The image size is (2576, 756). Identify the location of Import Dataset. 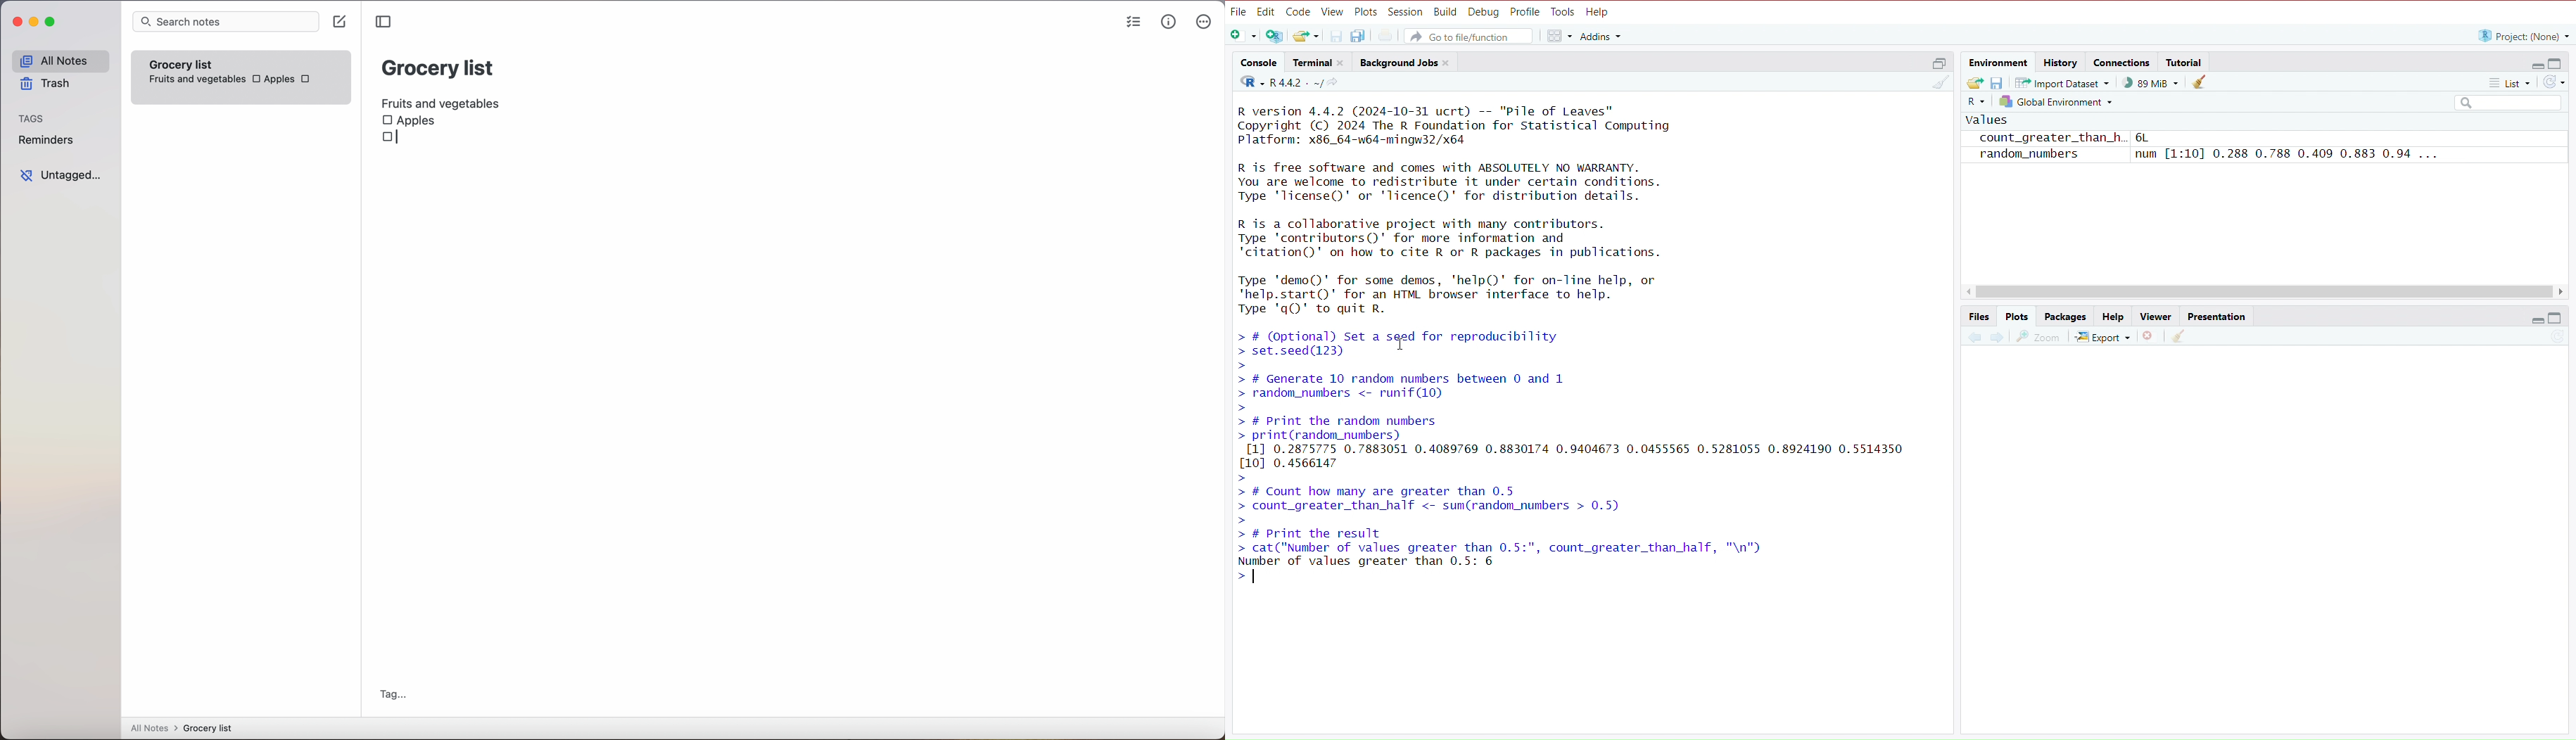
(2059, 82).